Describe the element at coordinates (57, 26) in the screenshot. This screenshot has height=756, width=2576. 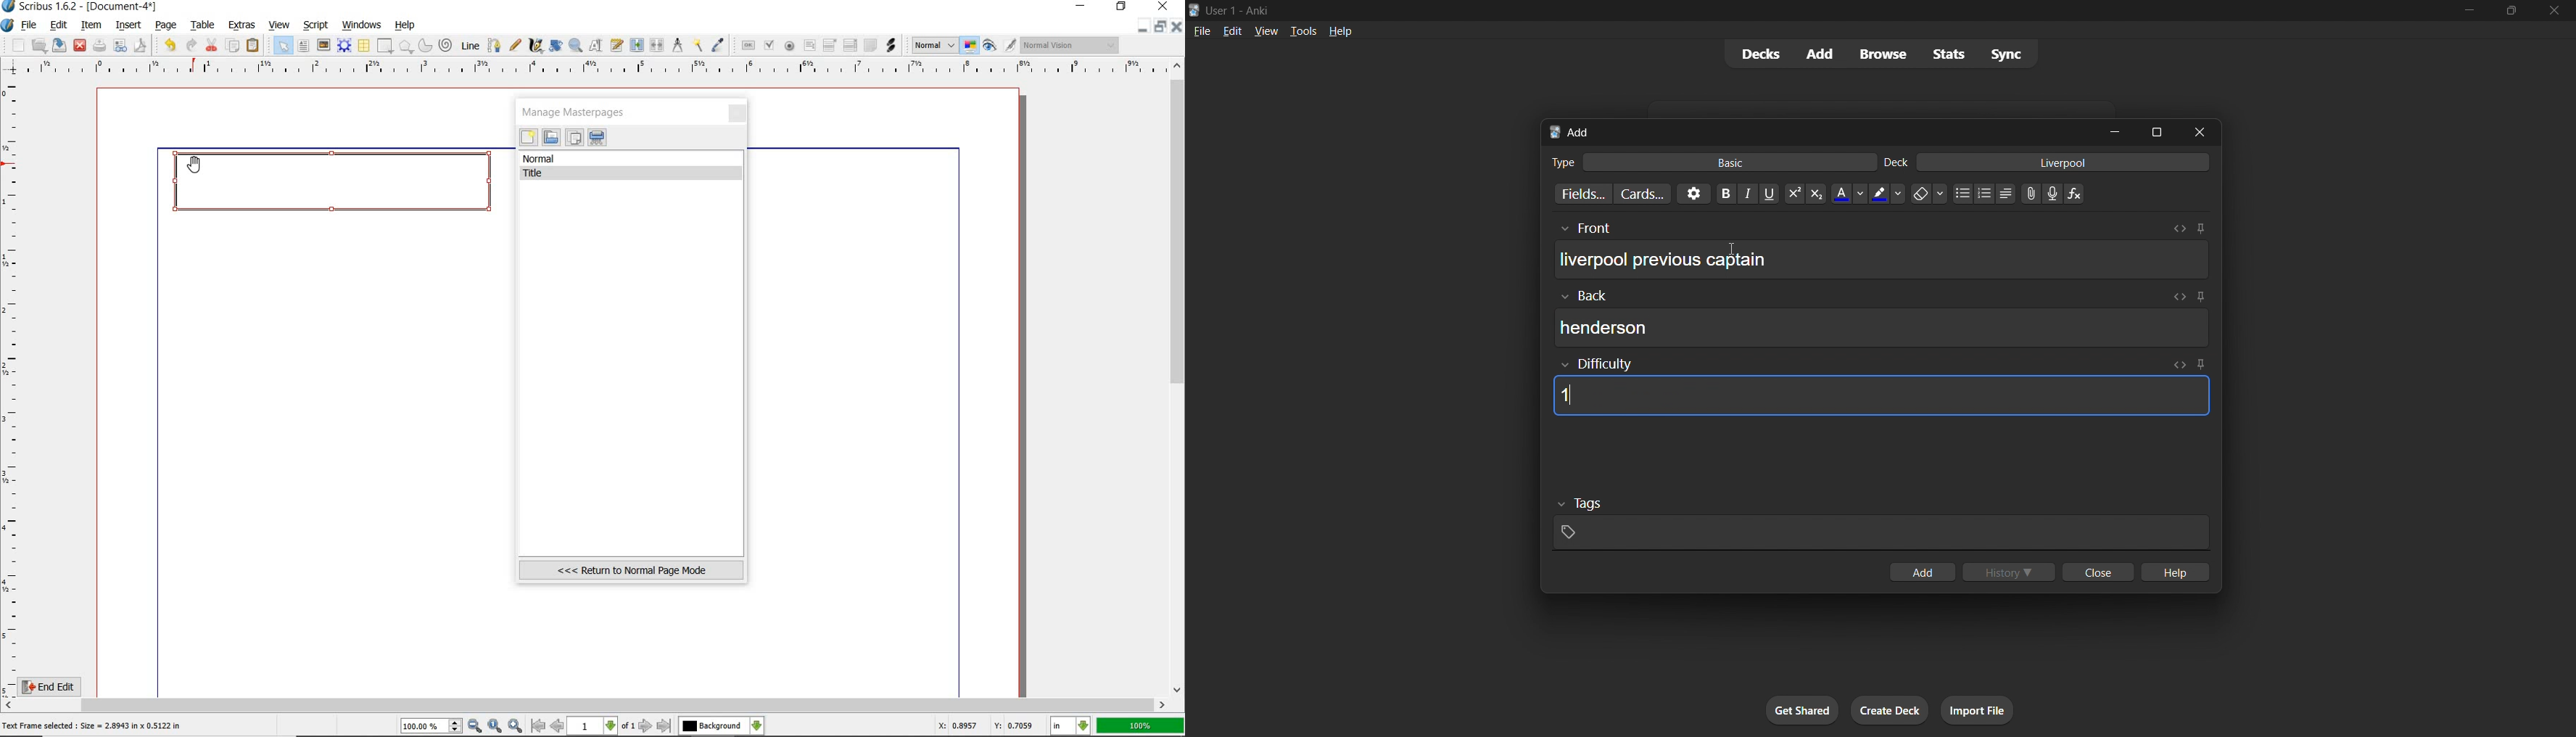
I see `edit` at that location.